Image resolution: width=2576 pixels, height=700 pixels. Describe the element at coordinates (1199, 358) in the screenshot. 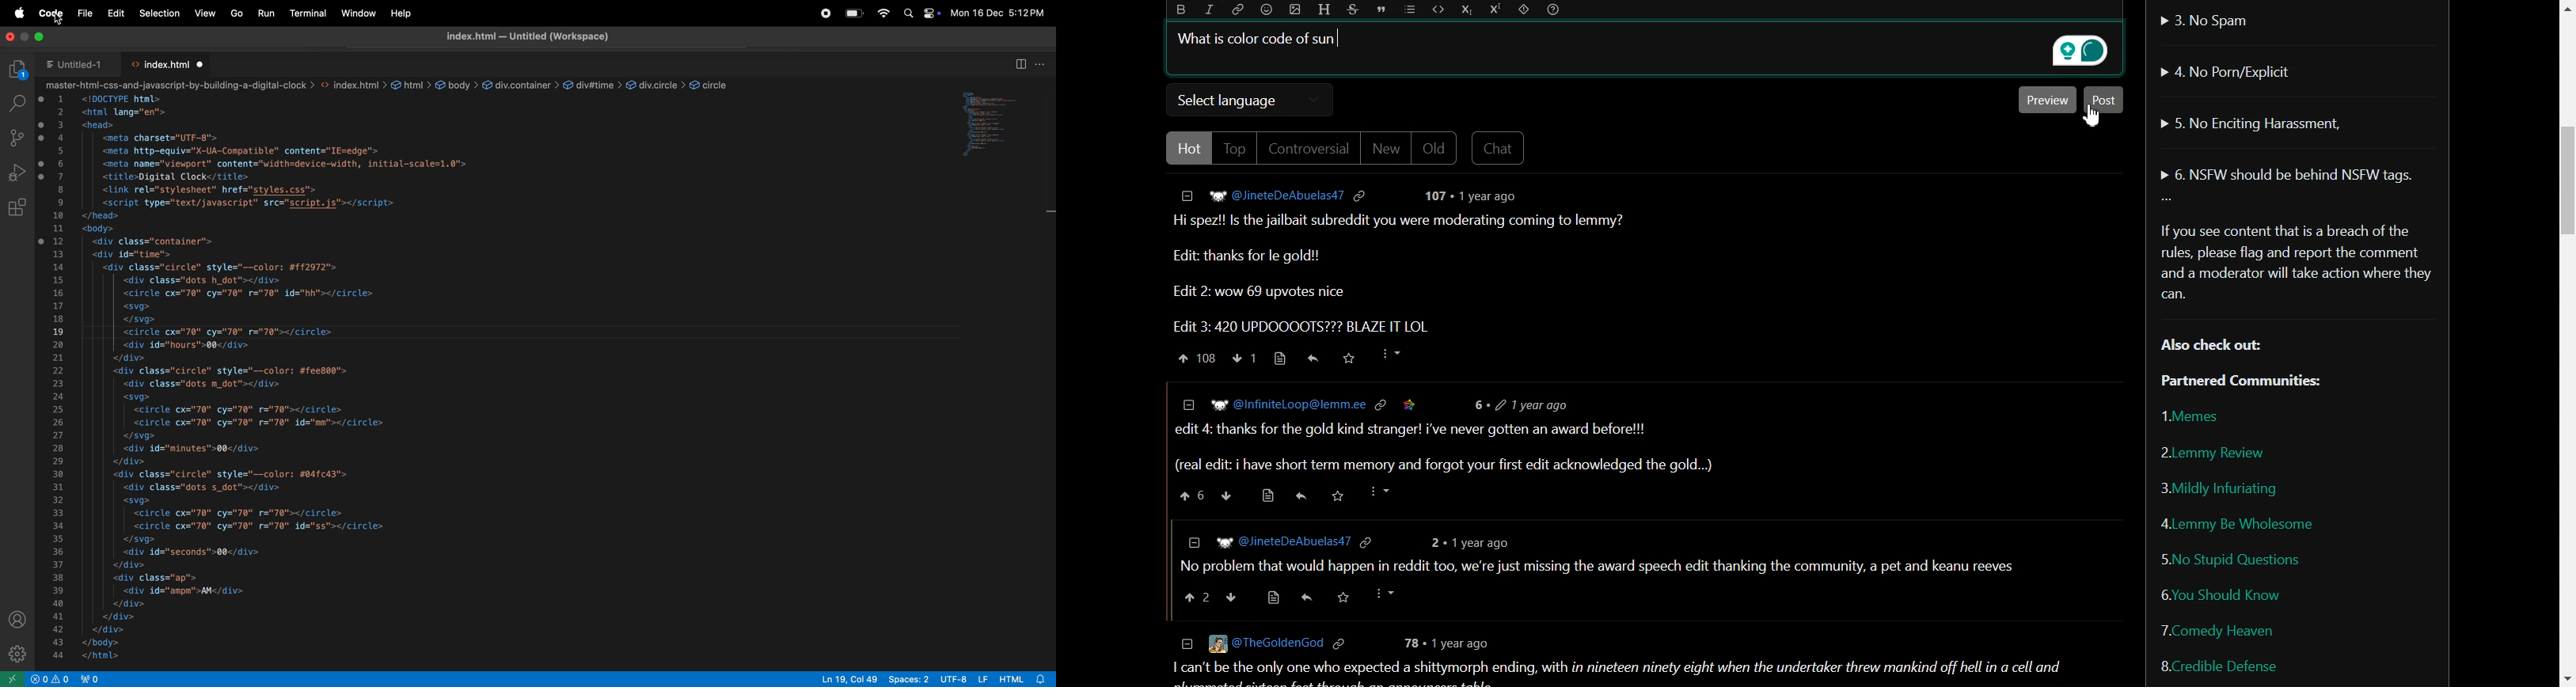

I see `Upvote` at that location.